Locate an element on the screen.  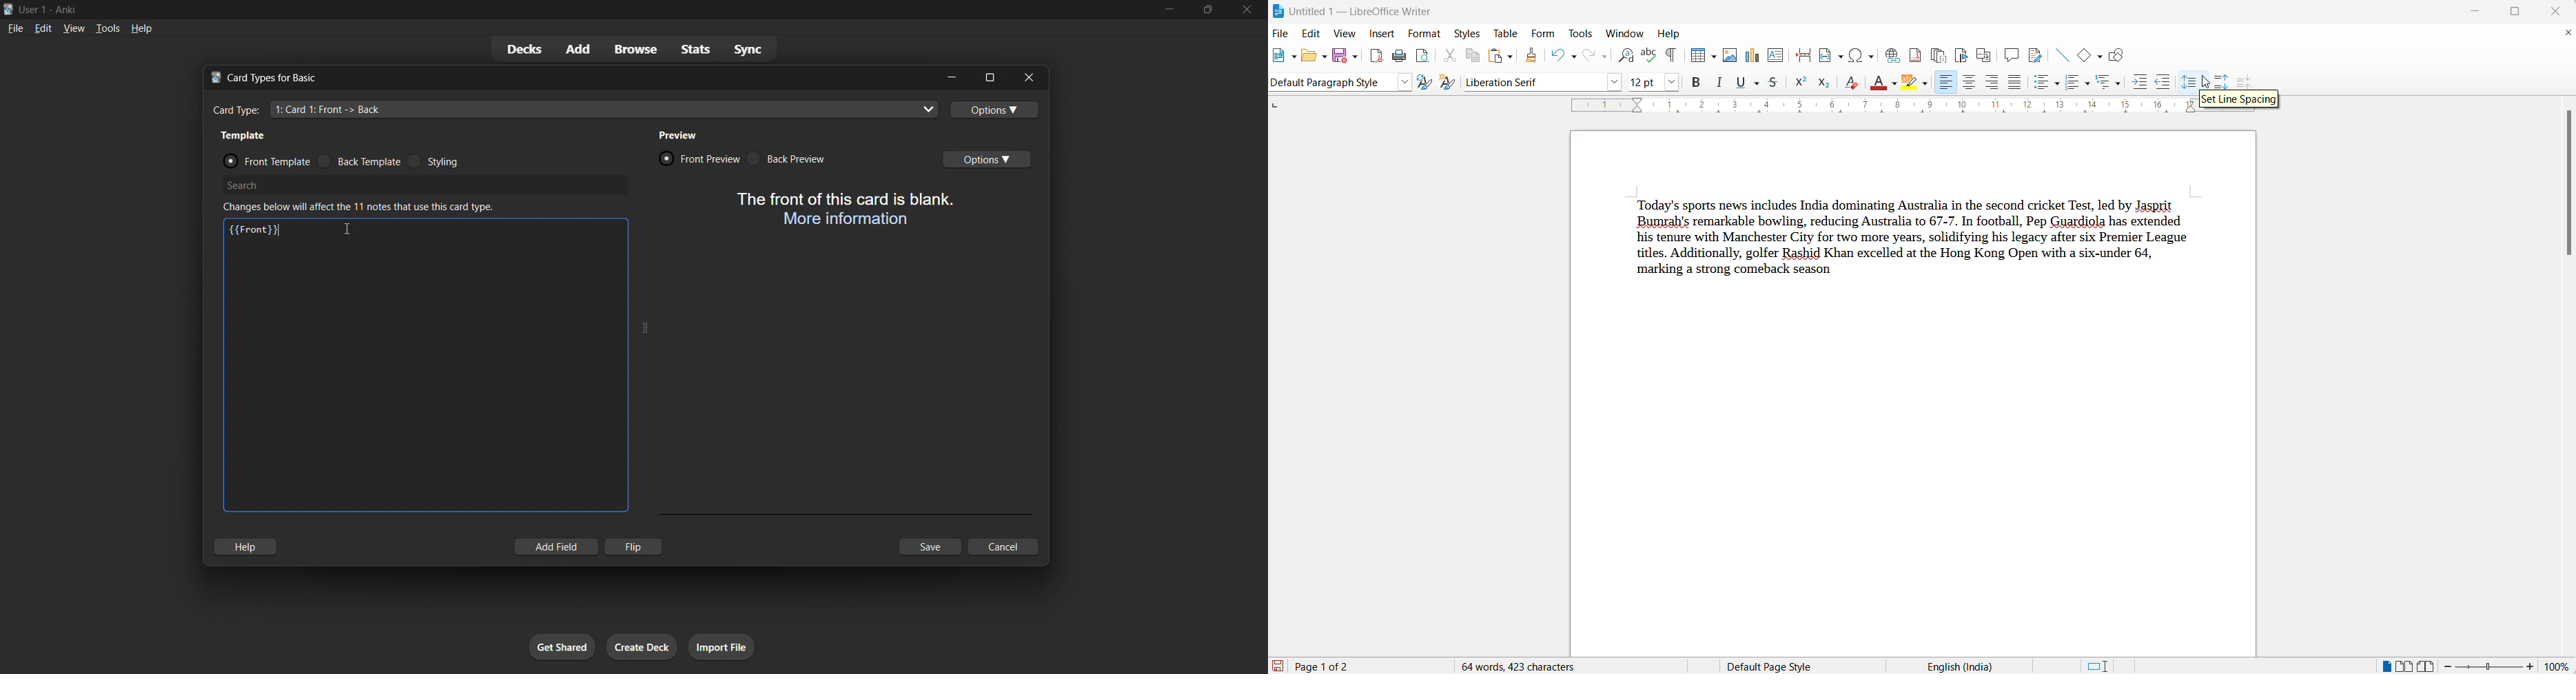
zoom percentage is located at coordinates (2559, 665).